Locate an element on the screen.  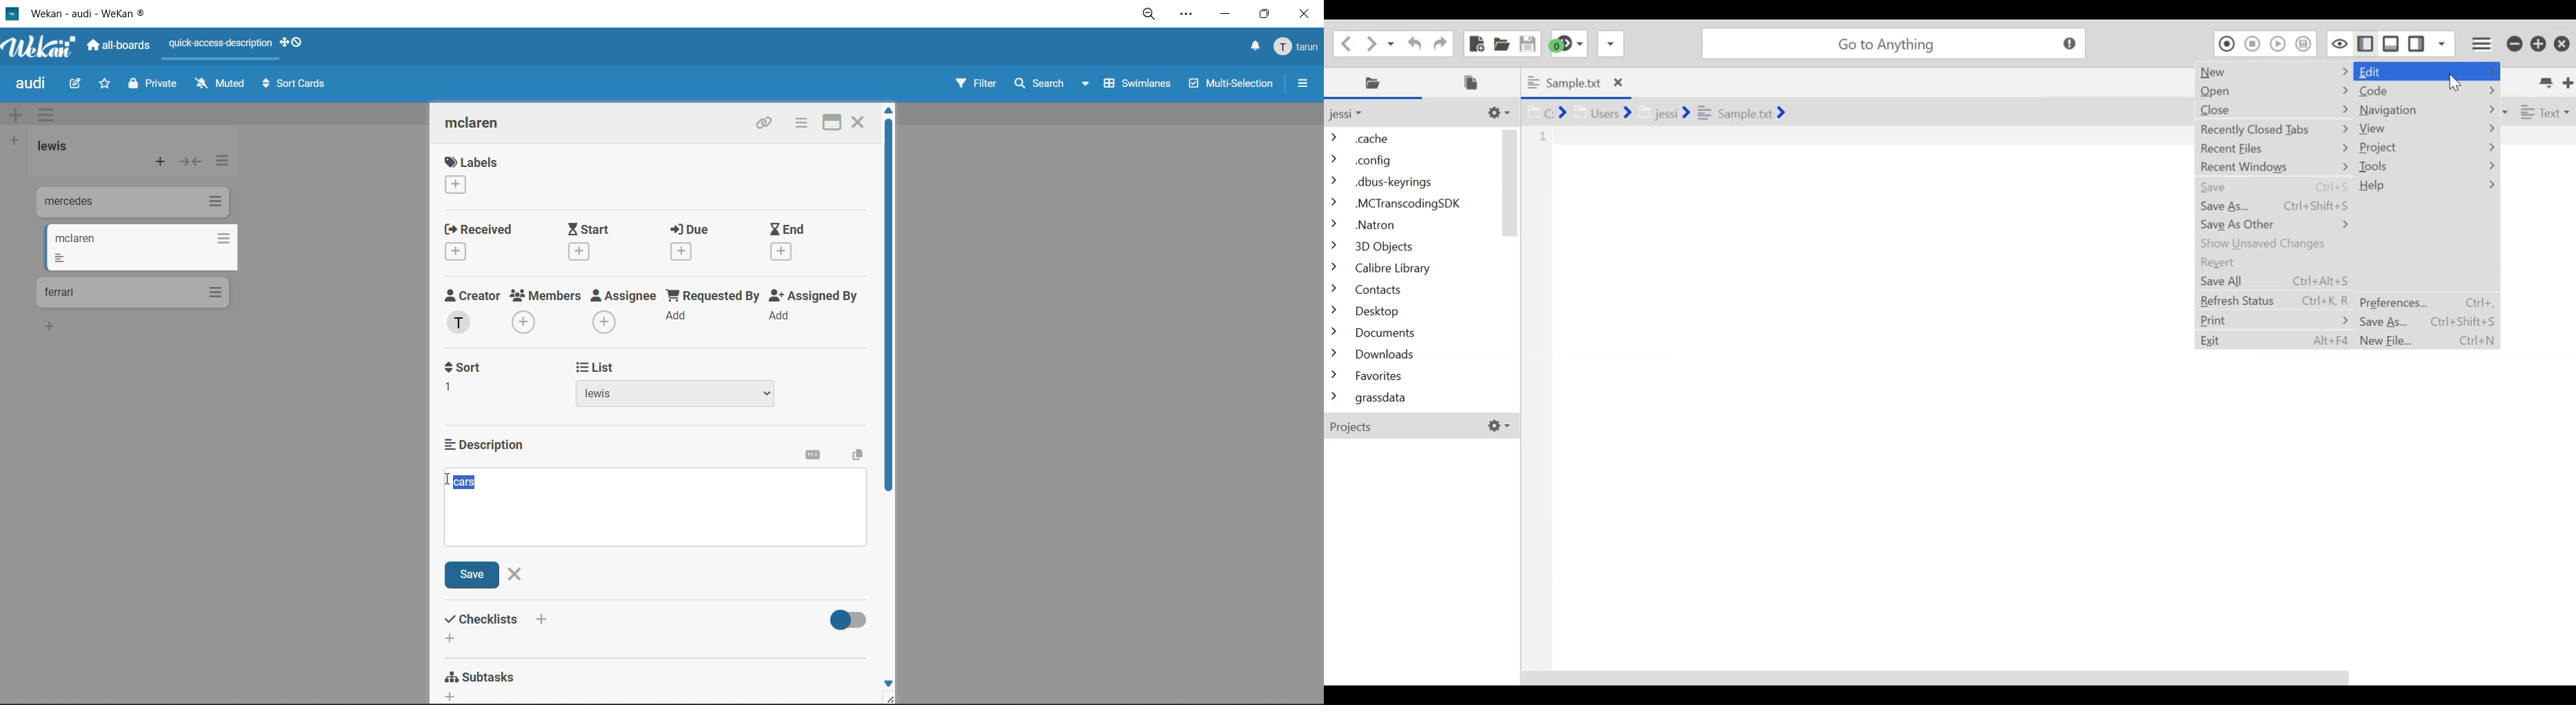
requested by is located at coordinates (712, 310).